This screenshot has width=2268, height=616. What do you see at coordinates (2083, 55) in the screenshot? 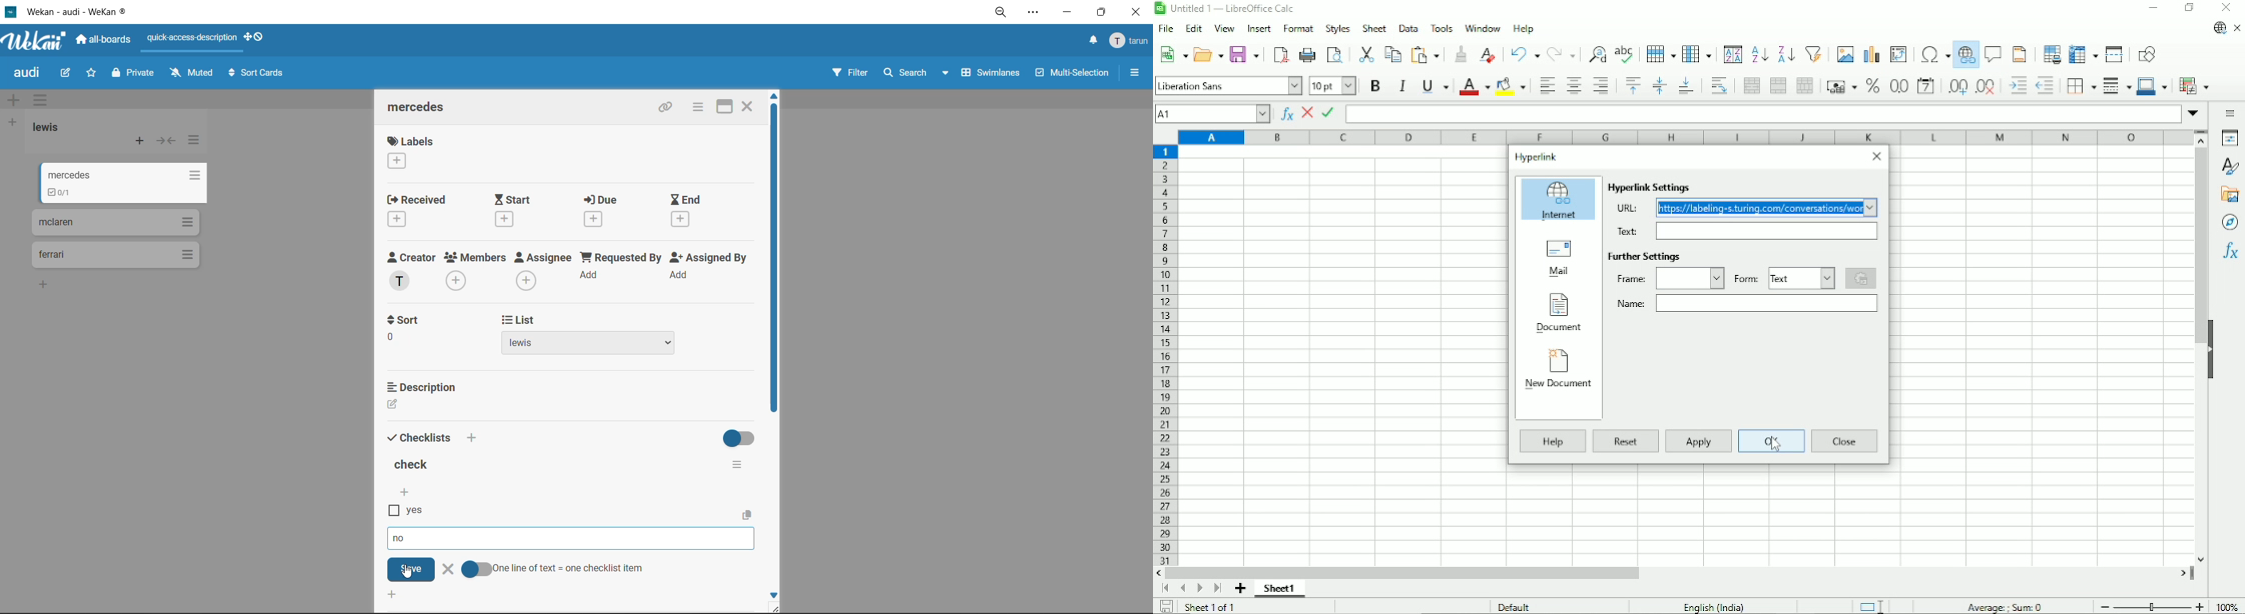
I see `Freeze rows and columns` at bounding box center [2083, 55].